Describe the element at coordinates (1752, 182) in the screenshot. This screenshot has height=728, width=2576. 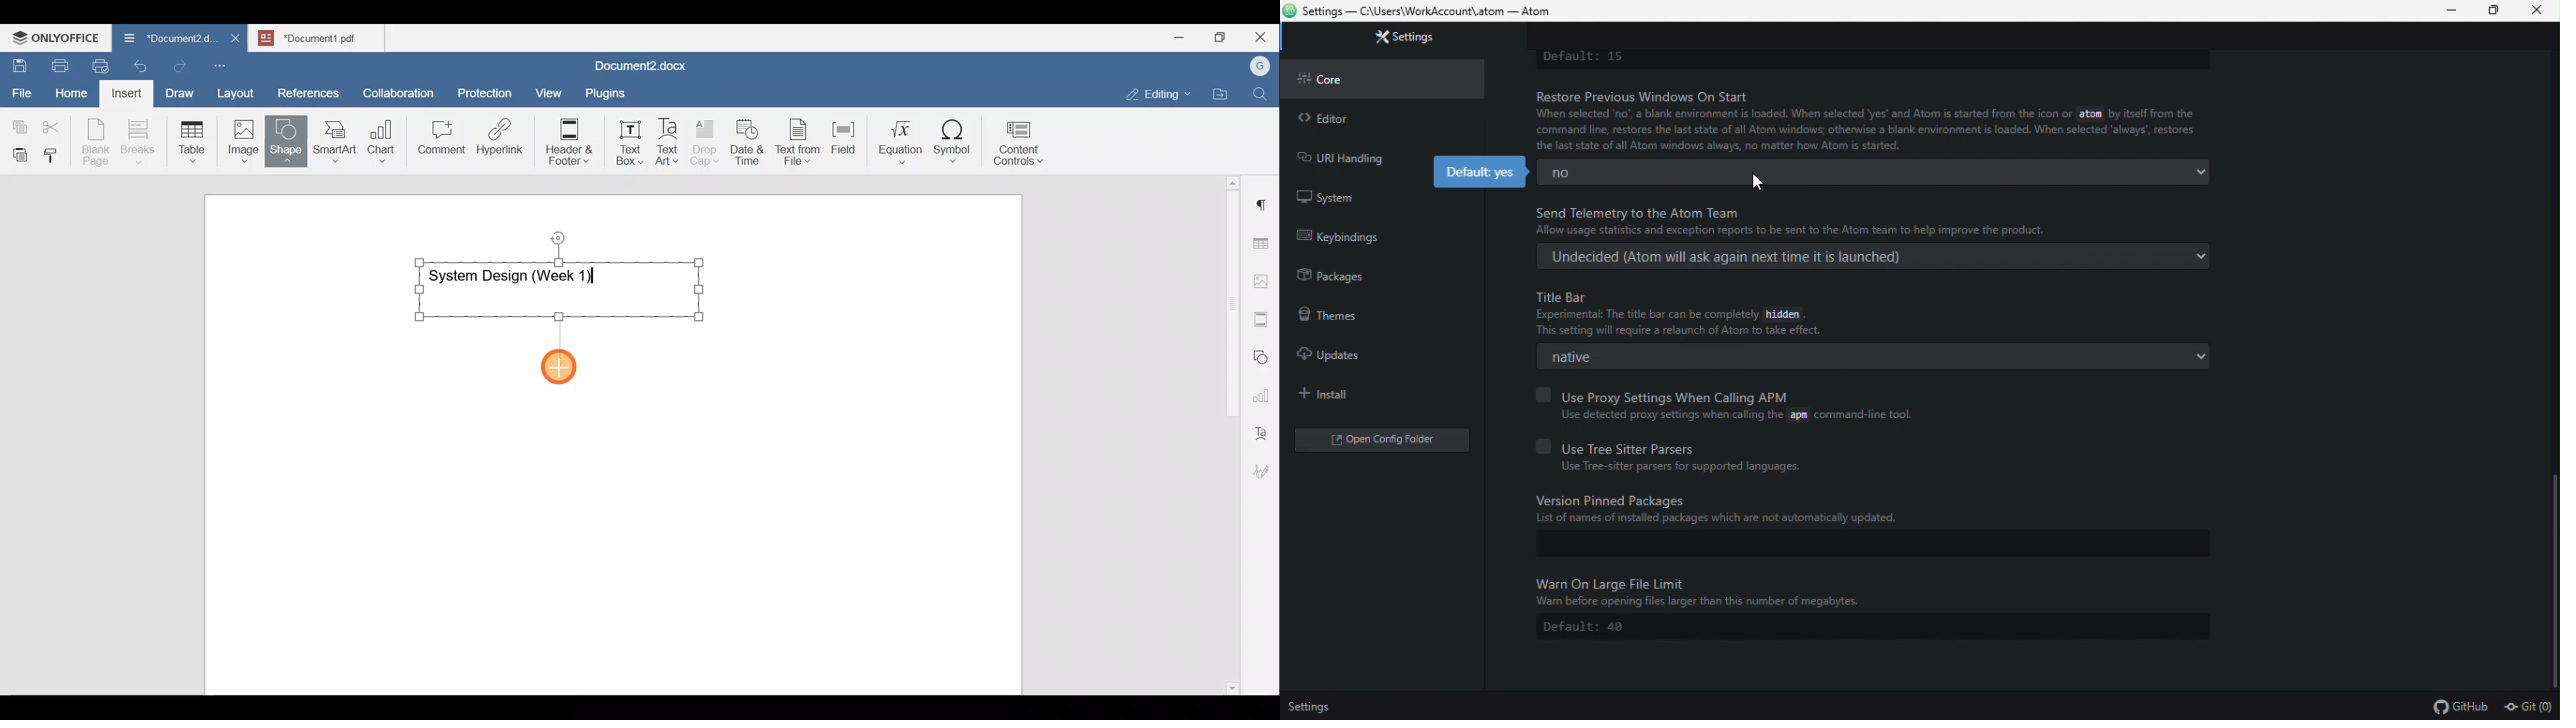
I see `cursor` at that location.